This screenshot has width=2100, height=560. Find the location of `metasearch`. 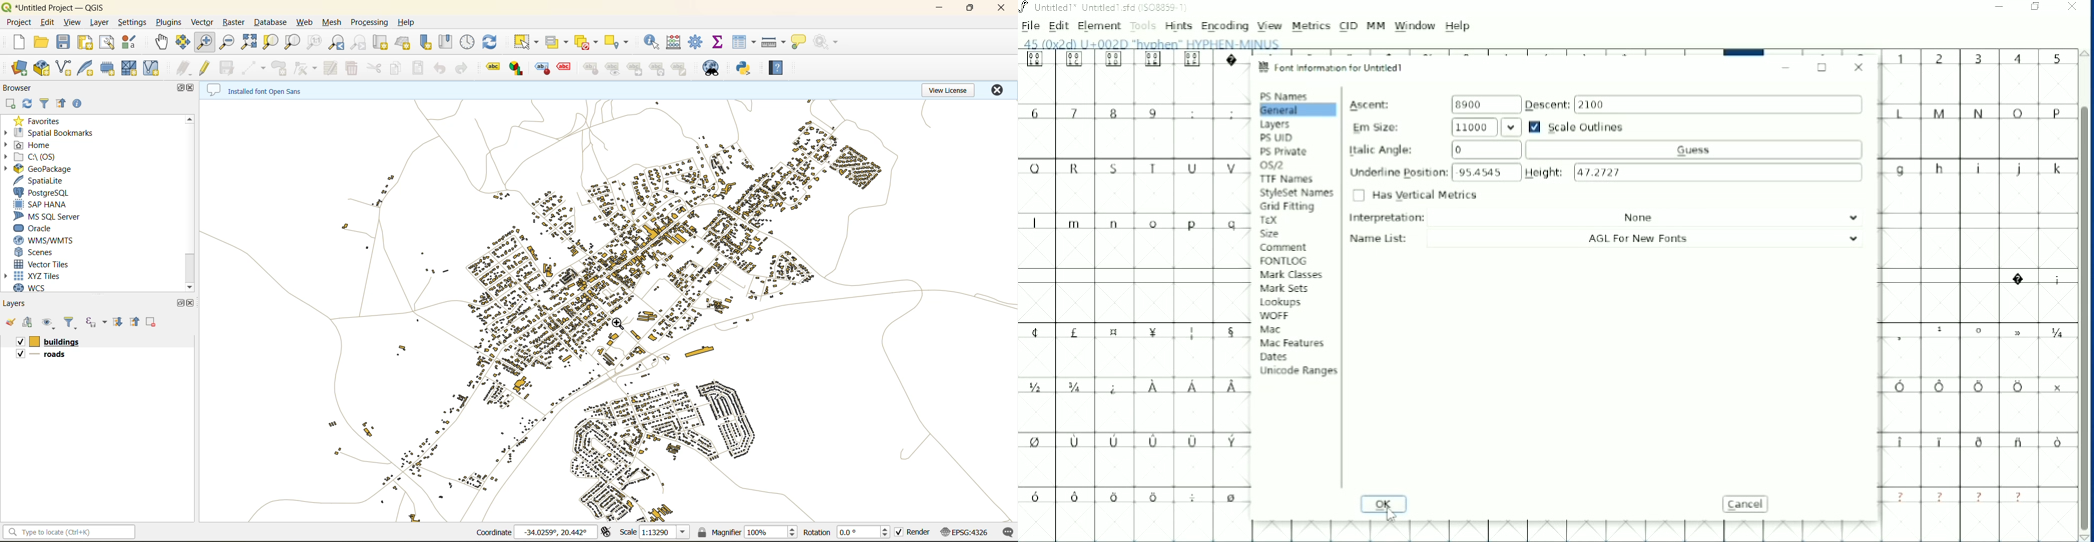

metasearch is located at coordinates (715, 68).